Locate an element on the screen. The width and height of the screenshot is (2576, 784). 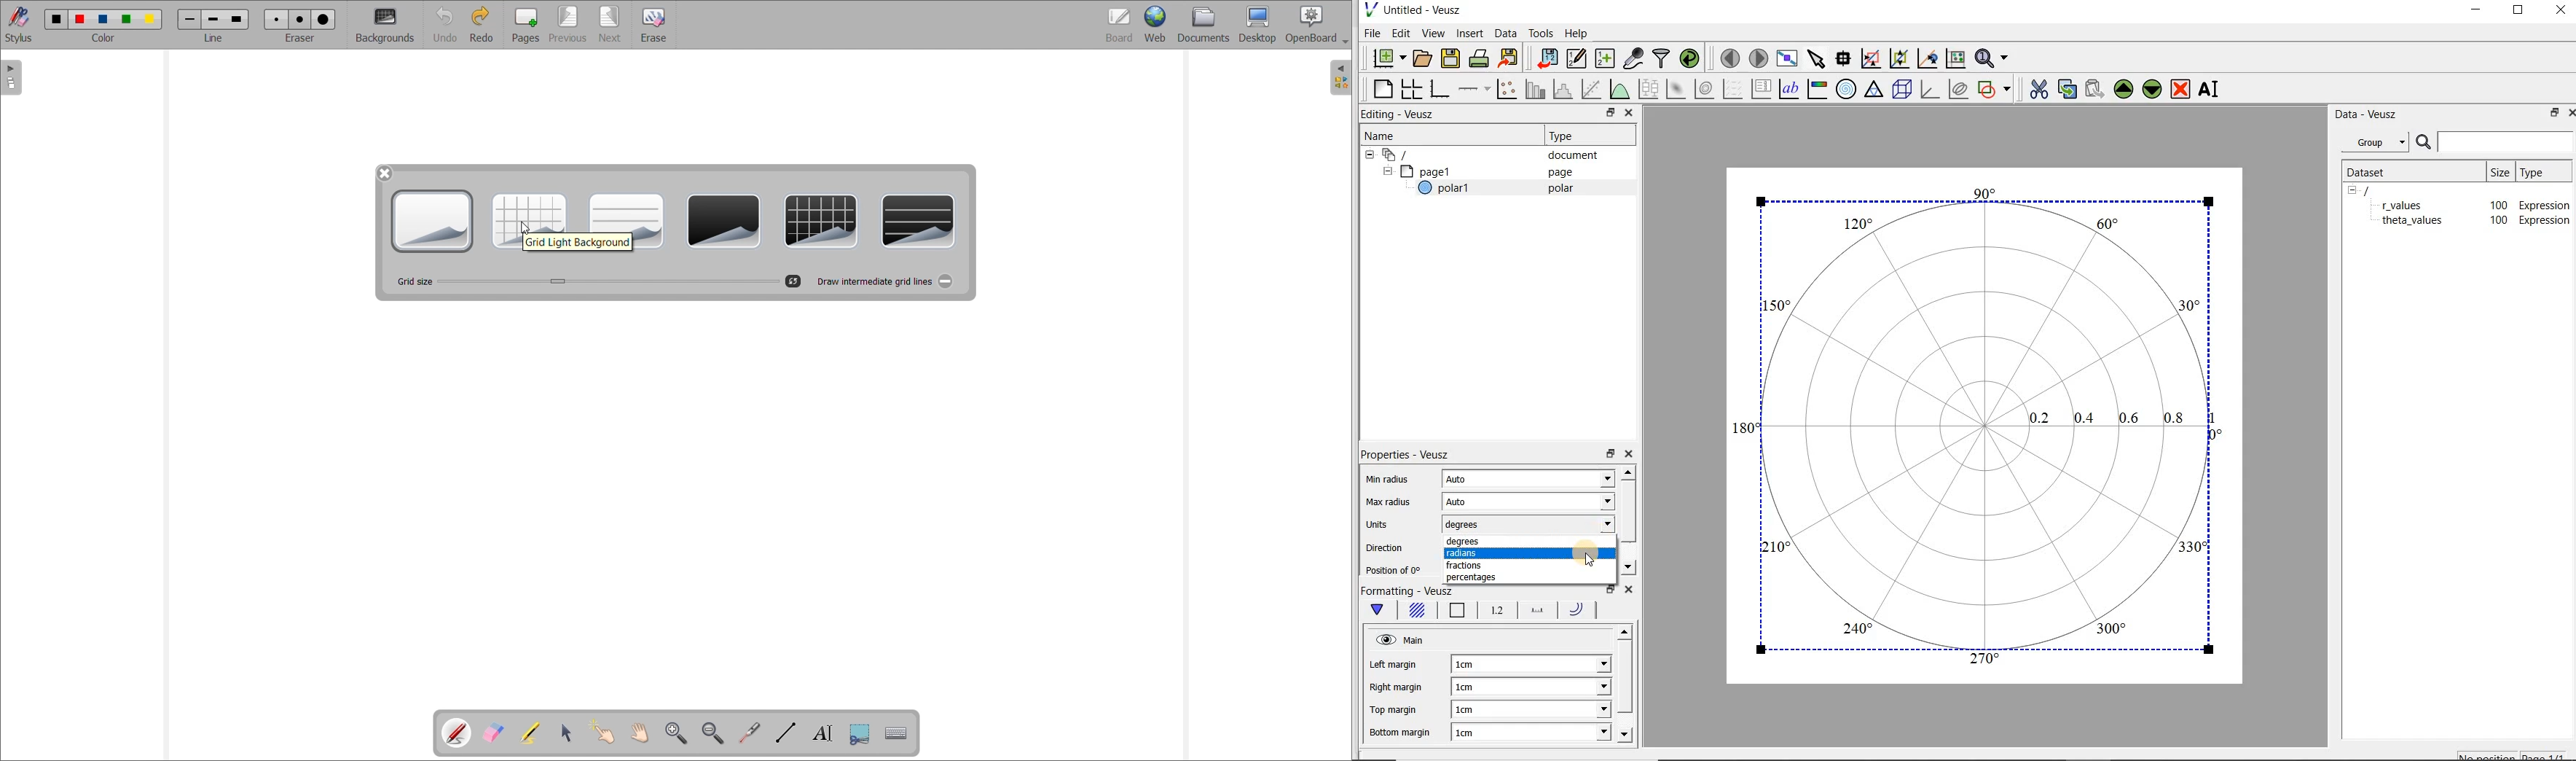
View is located at coordinates (1433, 31).